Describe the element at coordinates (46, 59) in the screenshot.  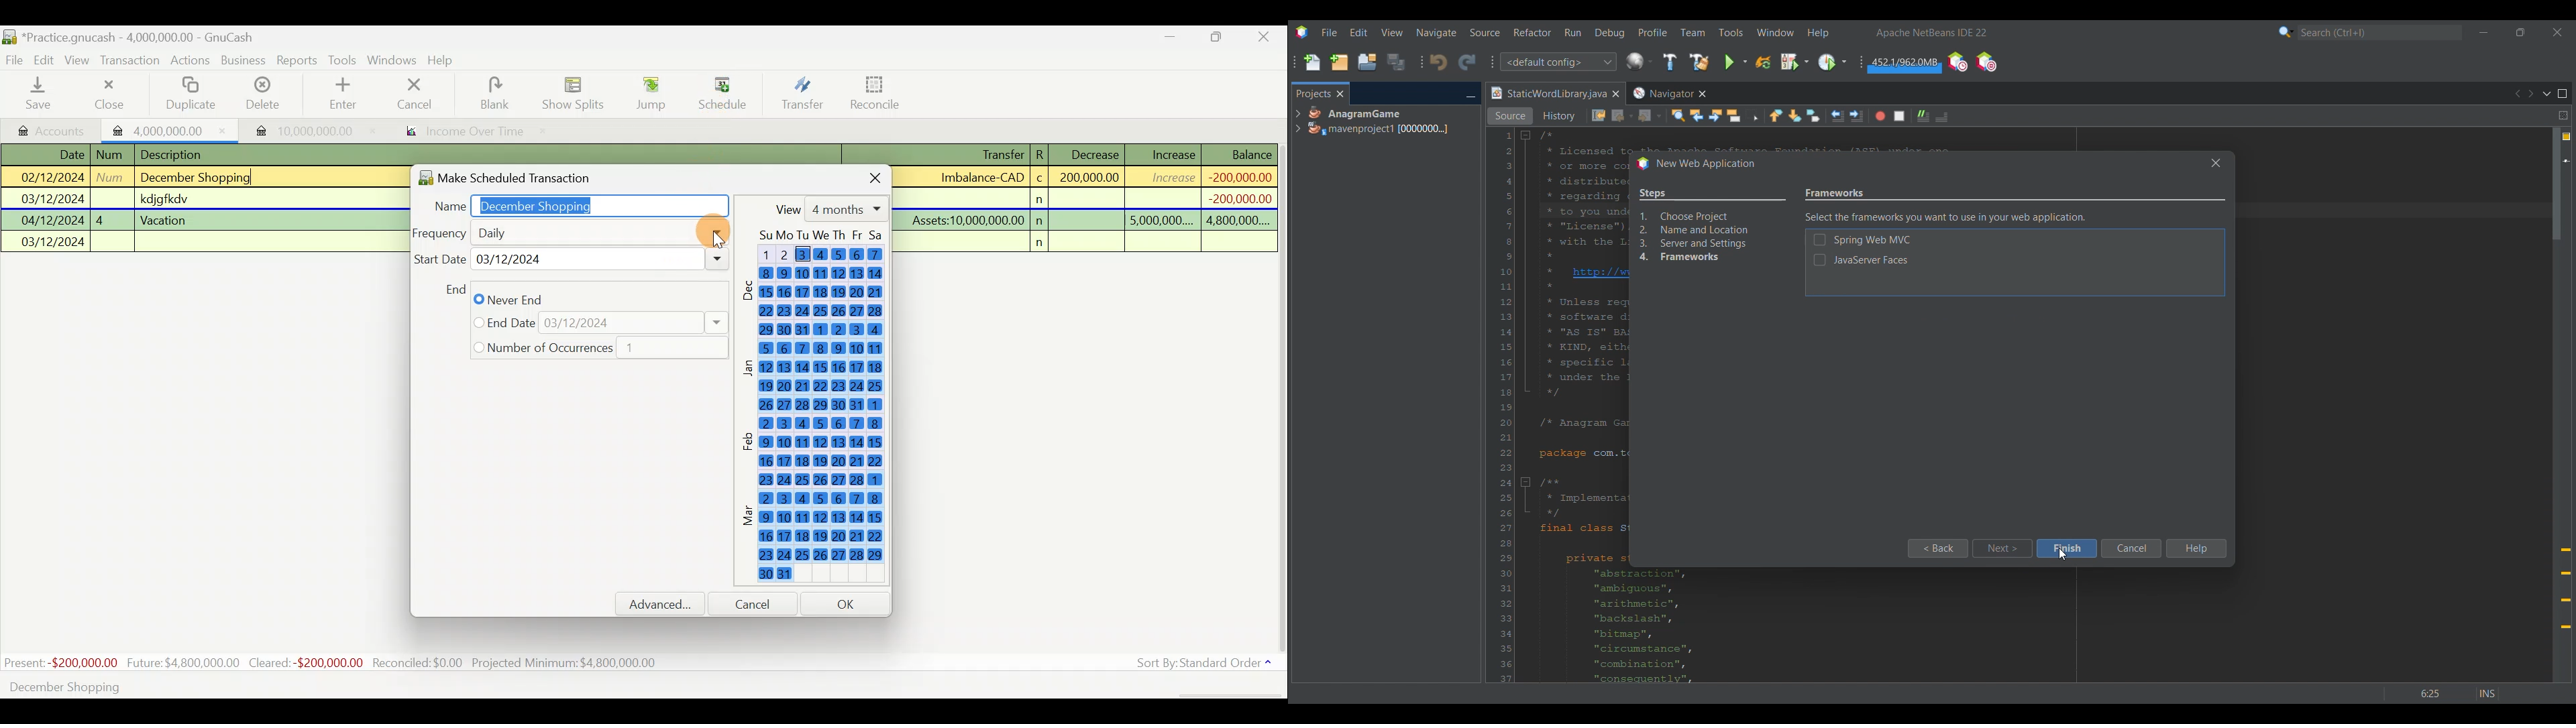
I see `Edit` at that location.